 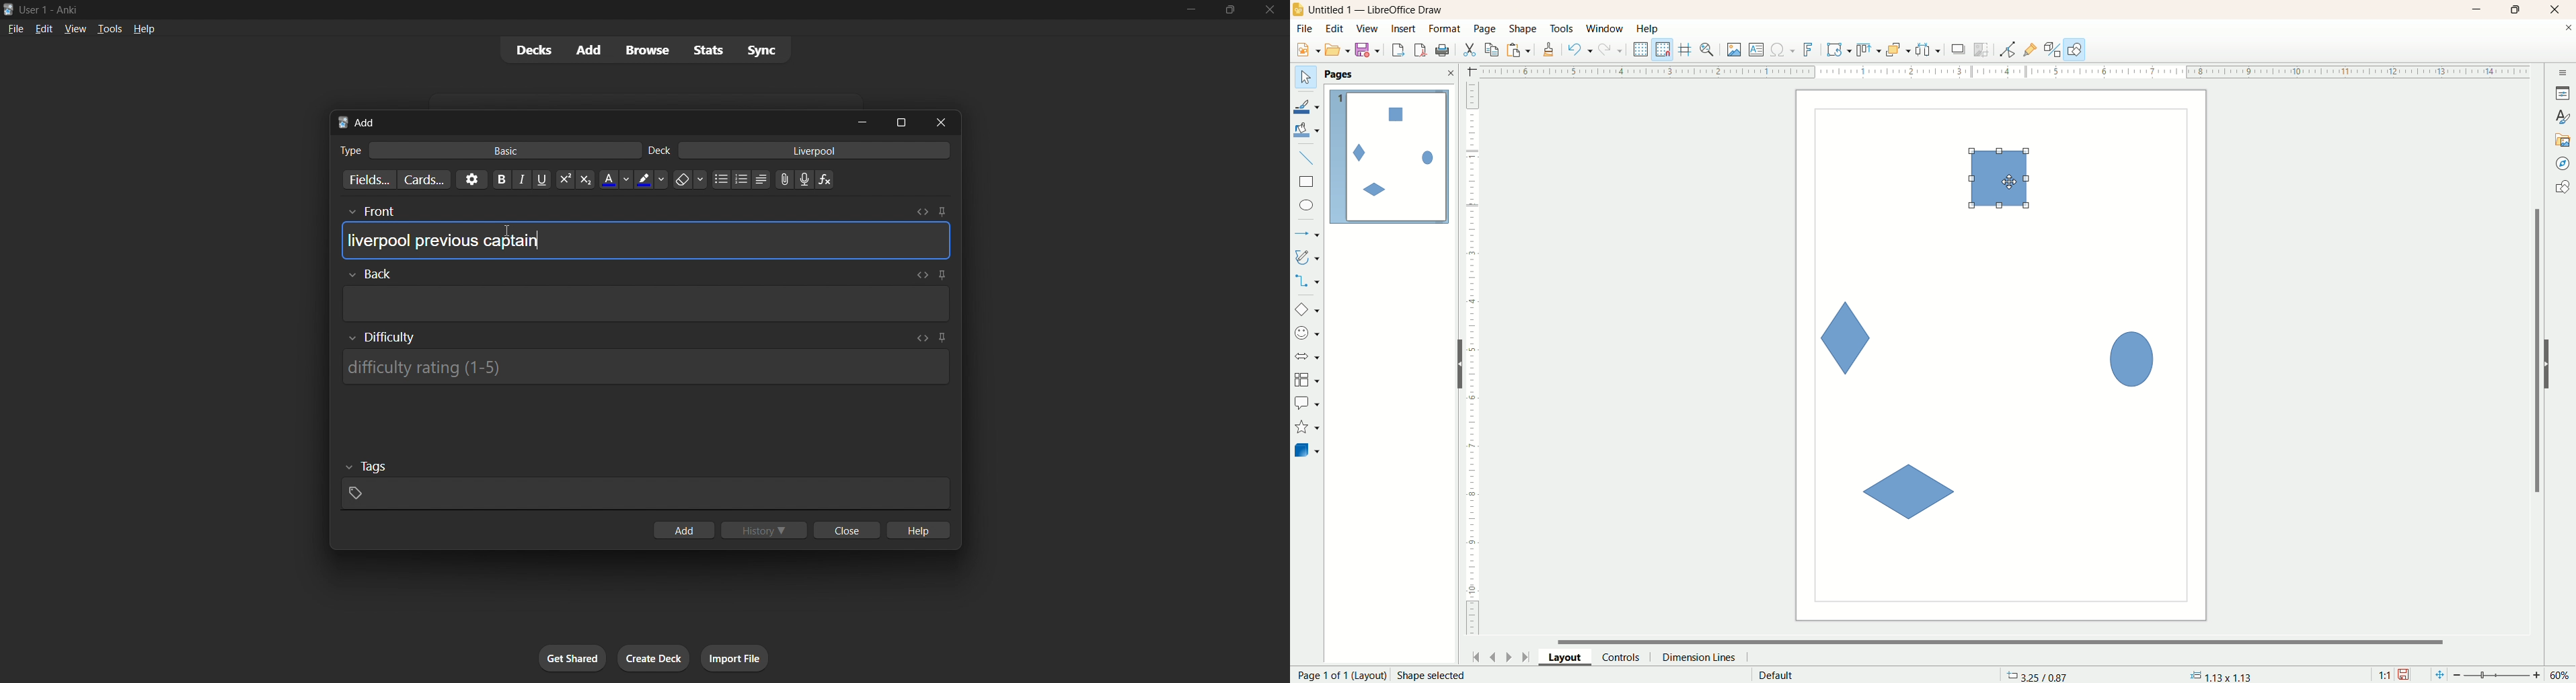 What do you see at coordinates (1999, 179) in the screenshot?
I see `selected shape` at bounding box center [1999, 179].